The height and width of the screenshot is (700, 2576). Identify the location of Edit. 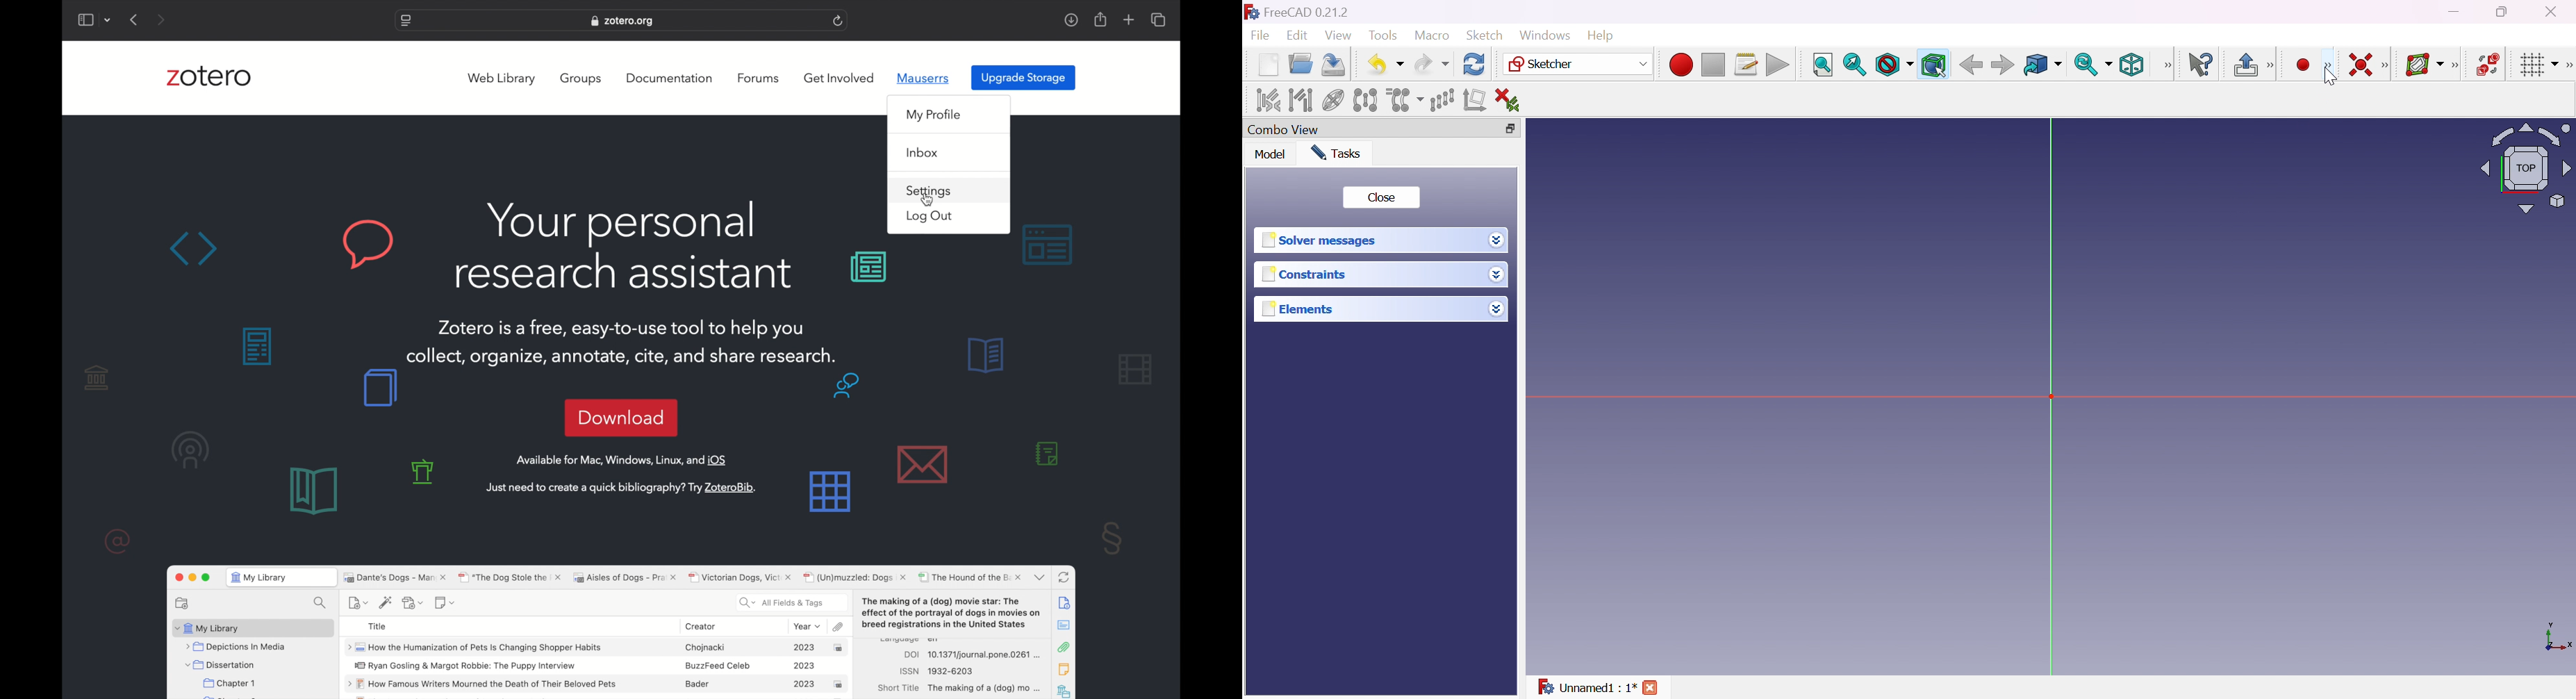
(1298, 37).